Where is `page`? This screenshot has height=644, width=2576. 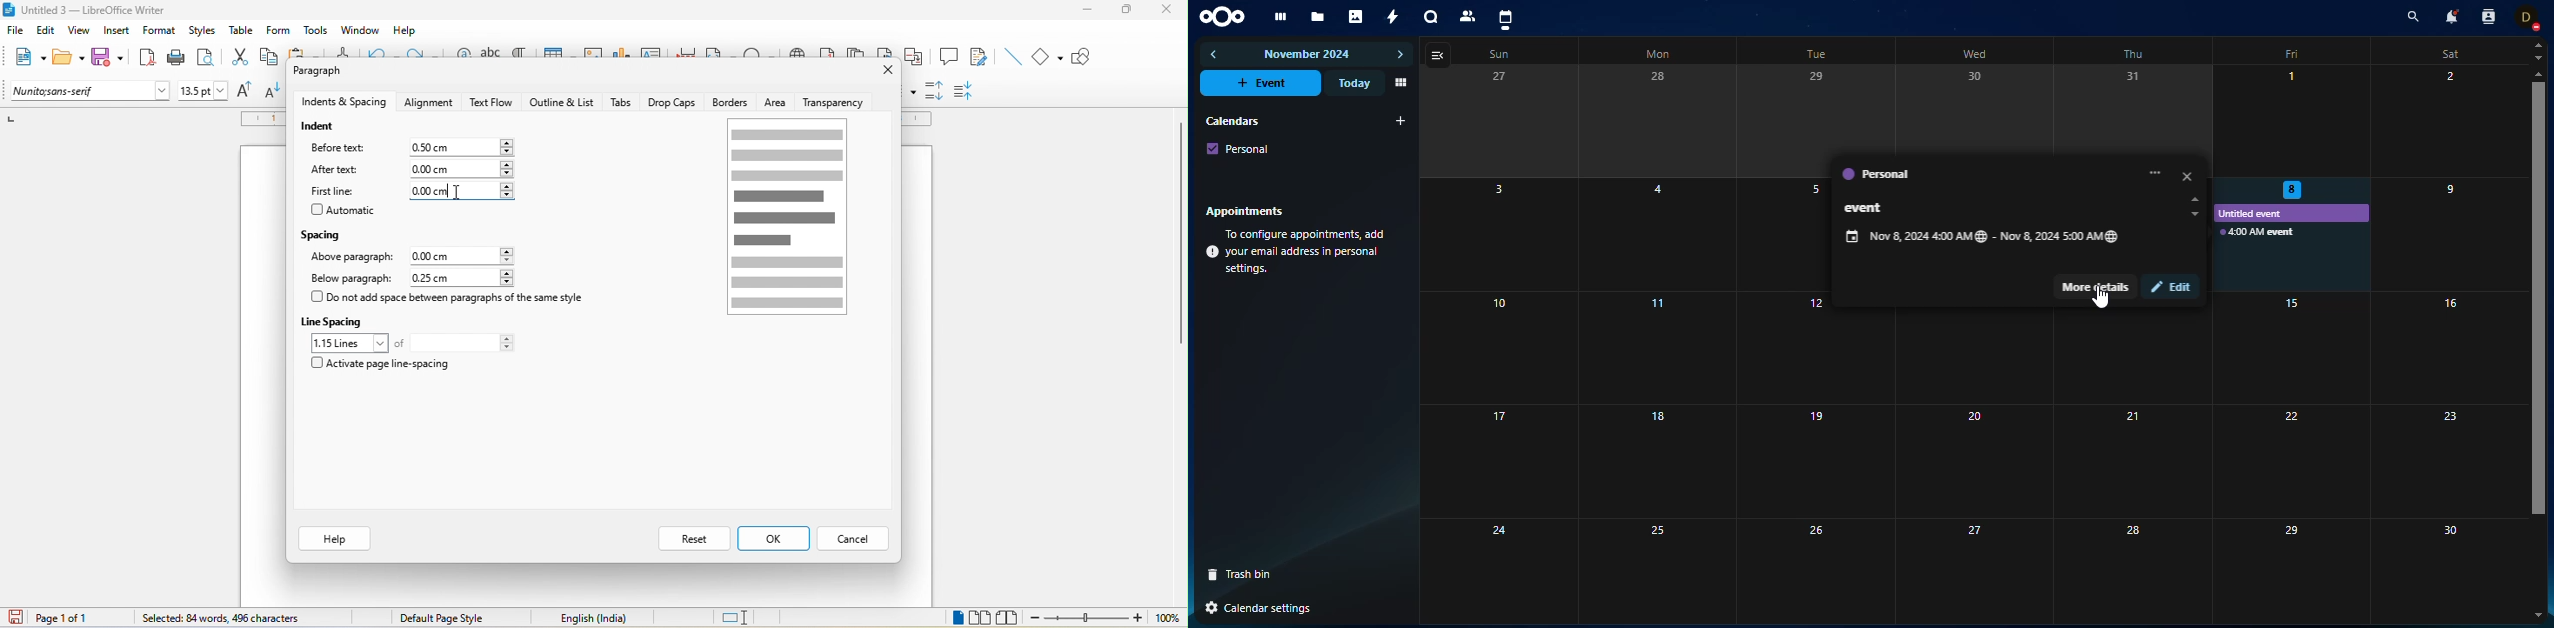 page is located at coordinates (788, 217).